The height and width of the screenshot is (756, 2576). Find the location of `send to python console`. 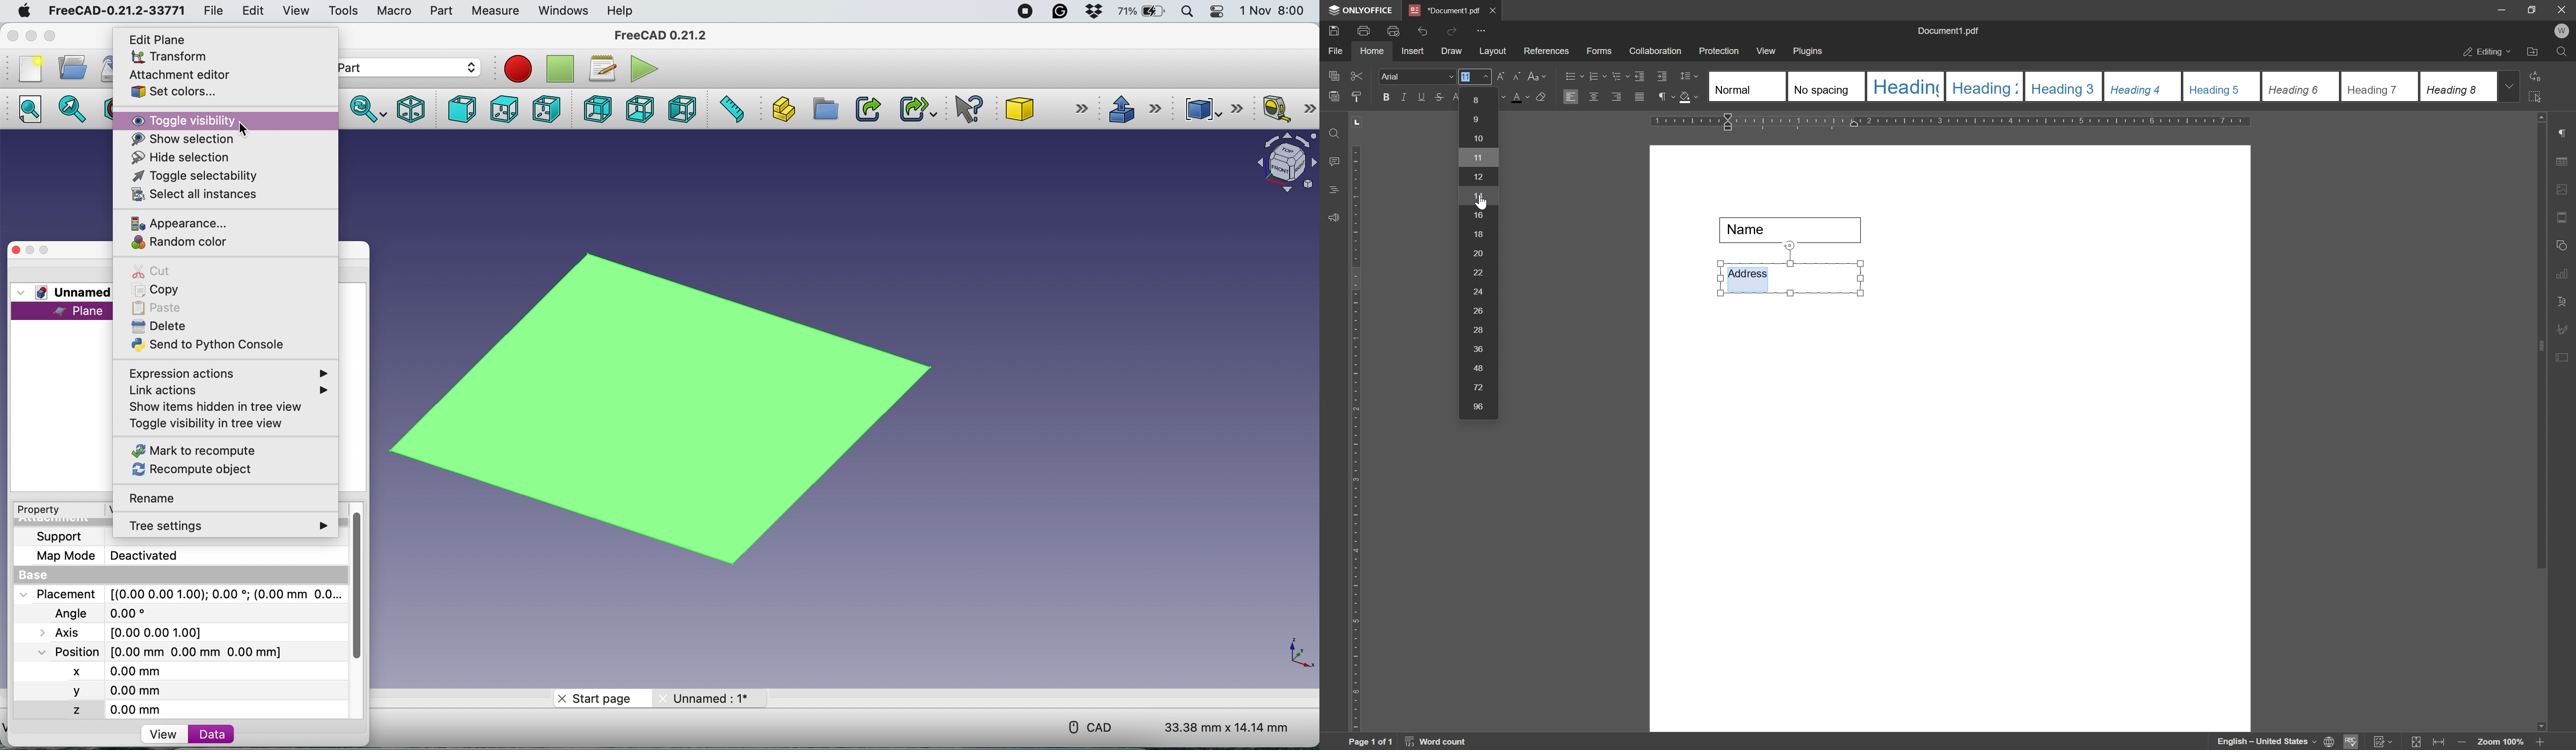

send to python console is located at coordinates (209, 346).